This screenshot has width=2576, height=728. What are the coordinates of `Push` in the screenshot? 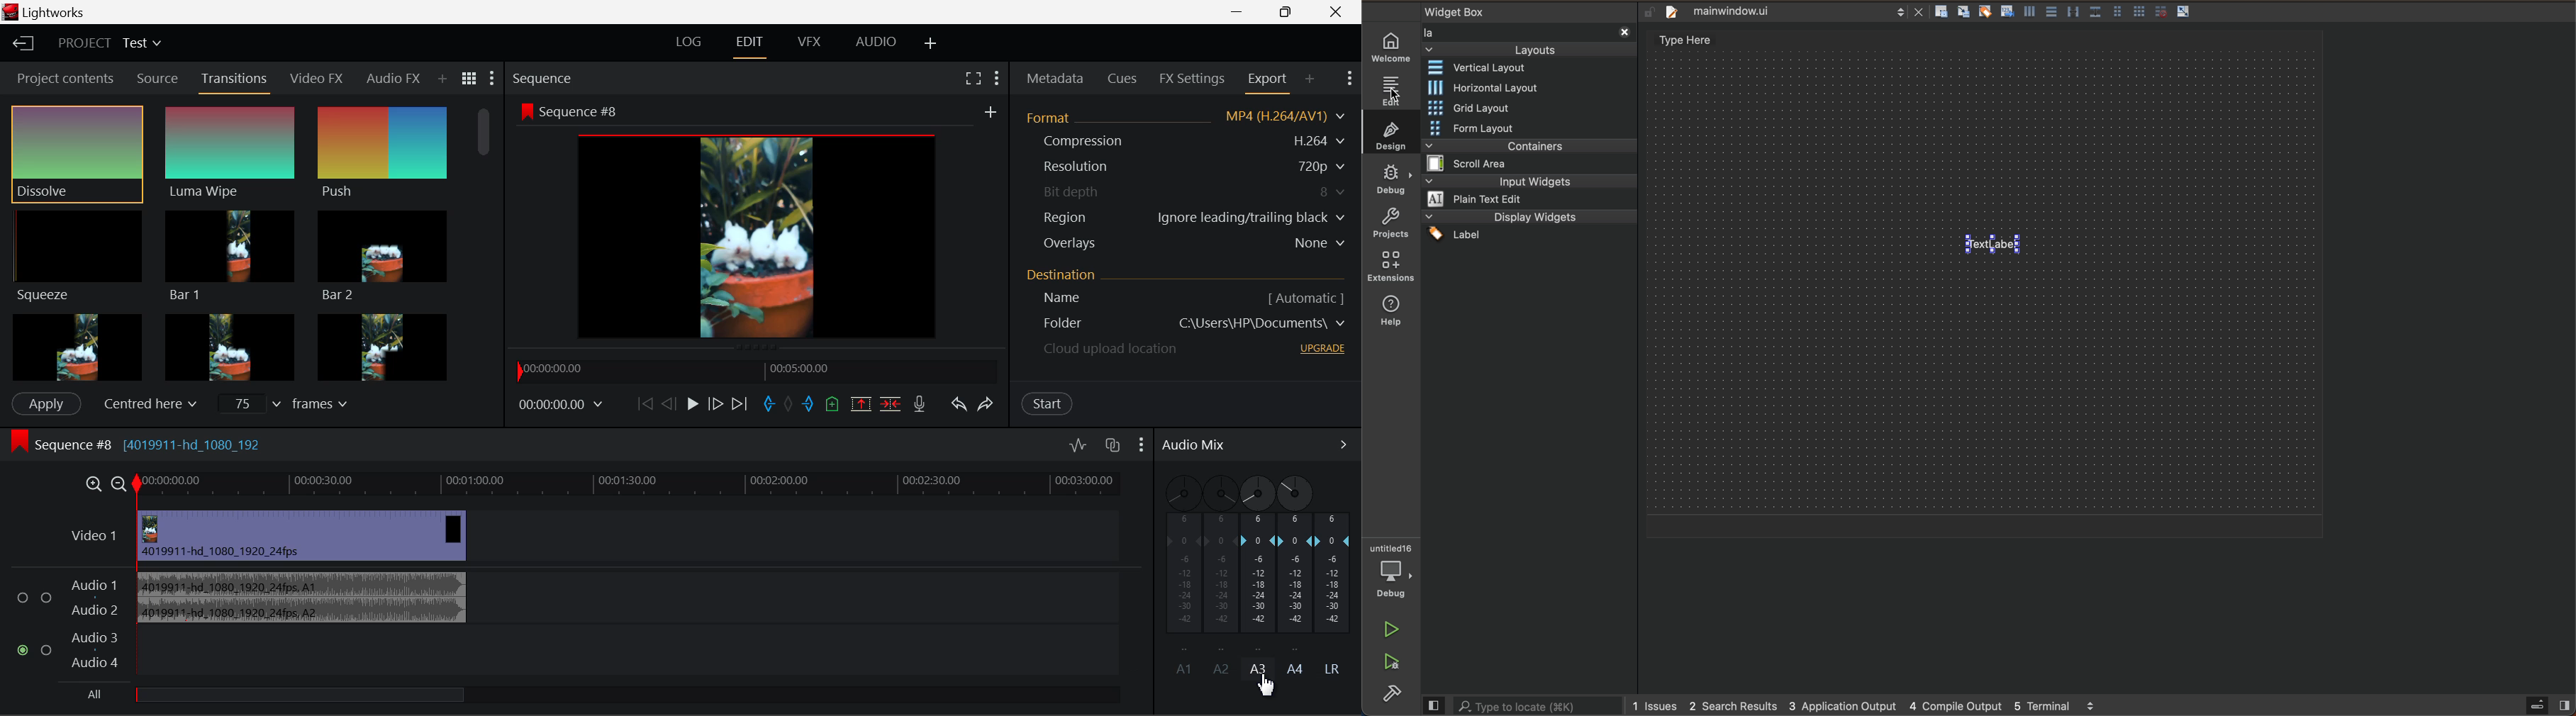 It's located at (382, 153).